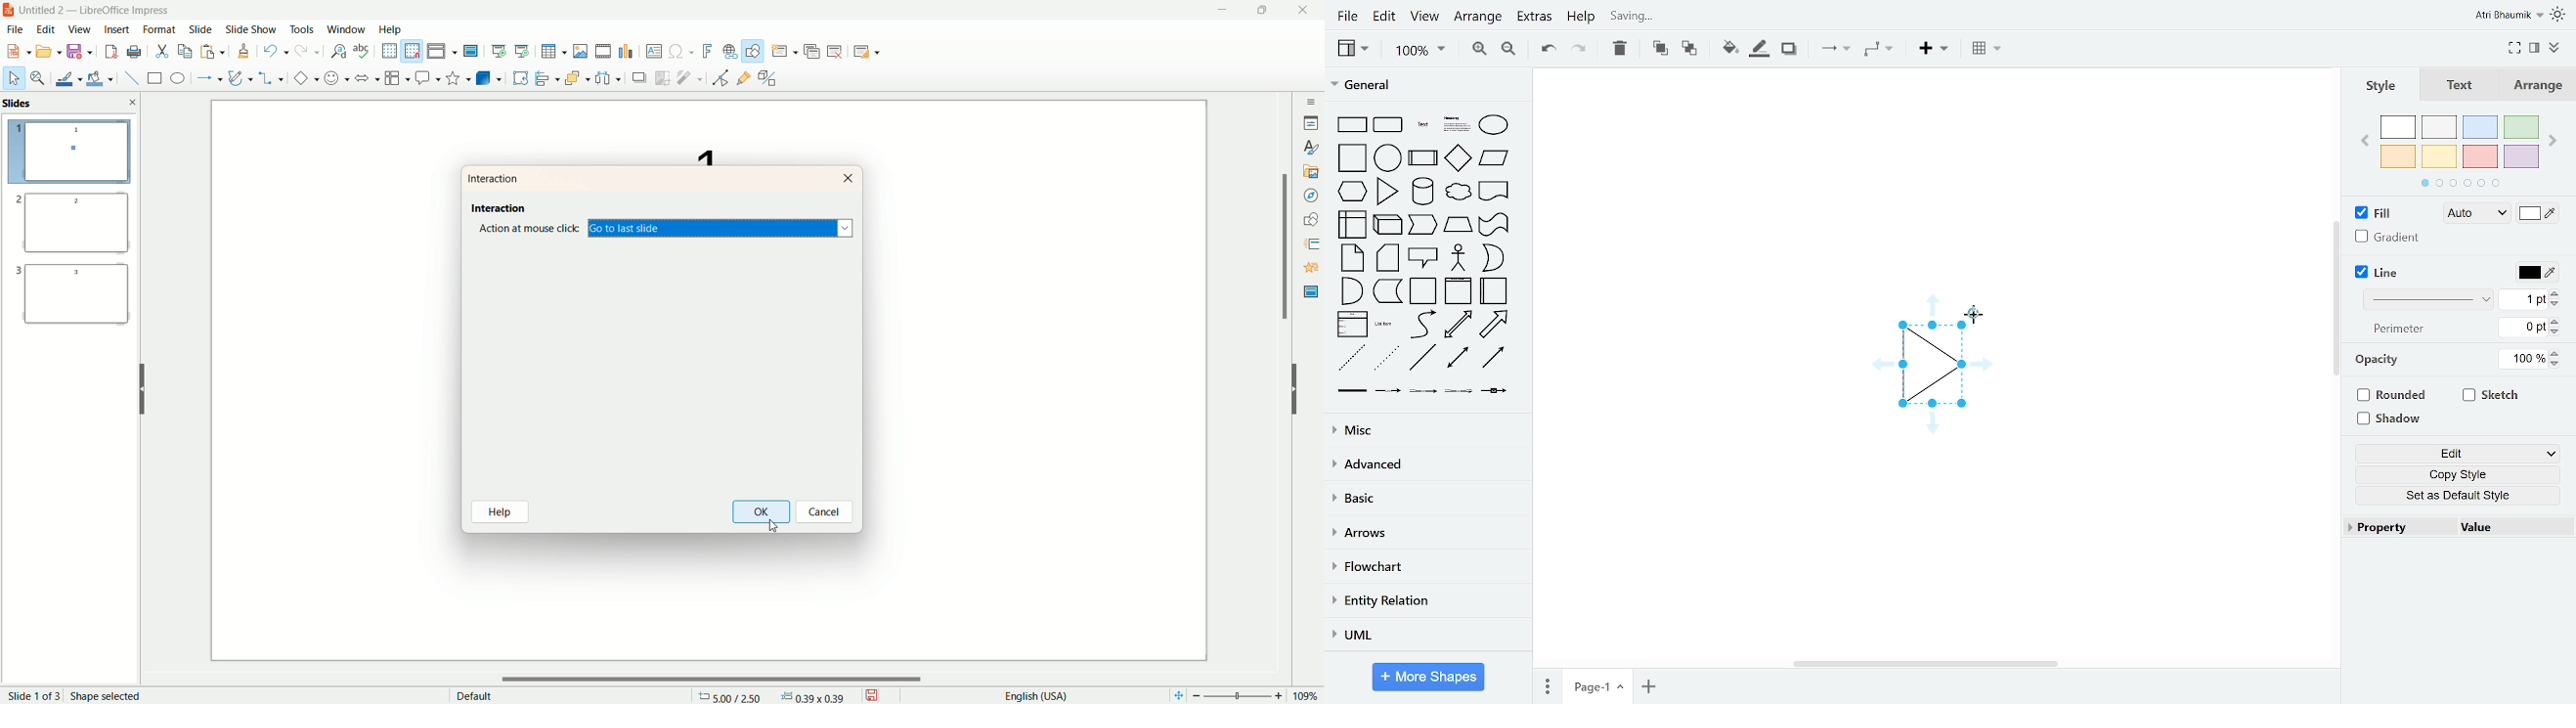  What do you see at coordinates (603, 51) in the screenshot?
I see `insert audio or video` at bounding box center [603, 51].